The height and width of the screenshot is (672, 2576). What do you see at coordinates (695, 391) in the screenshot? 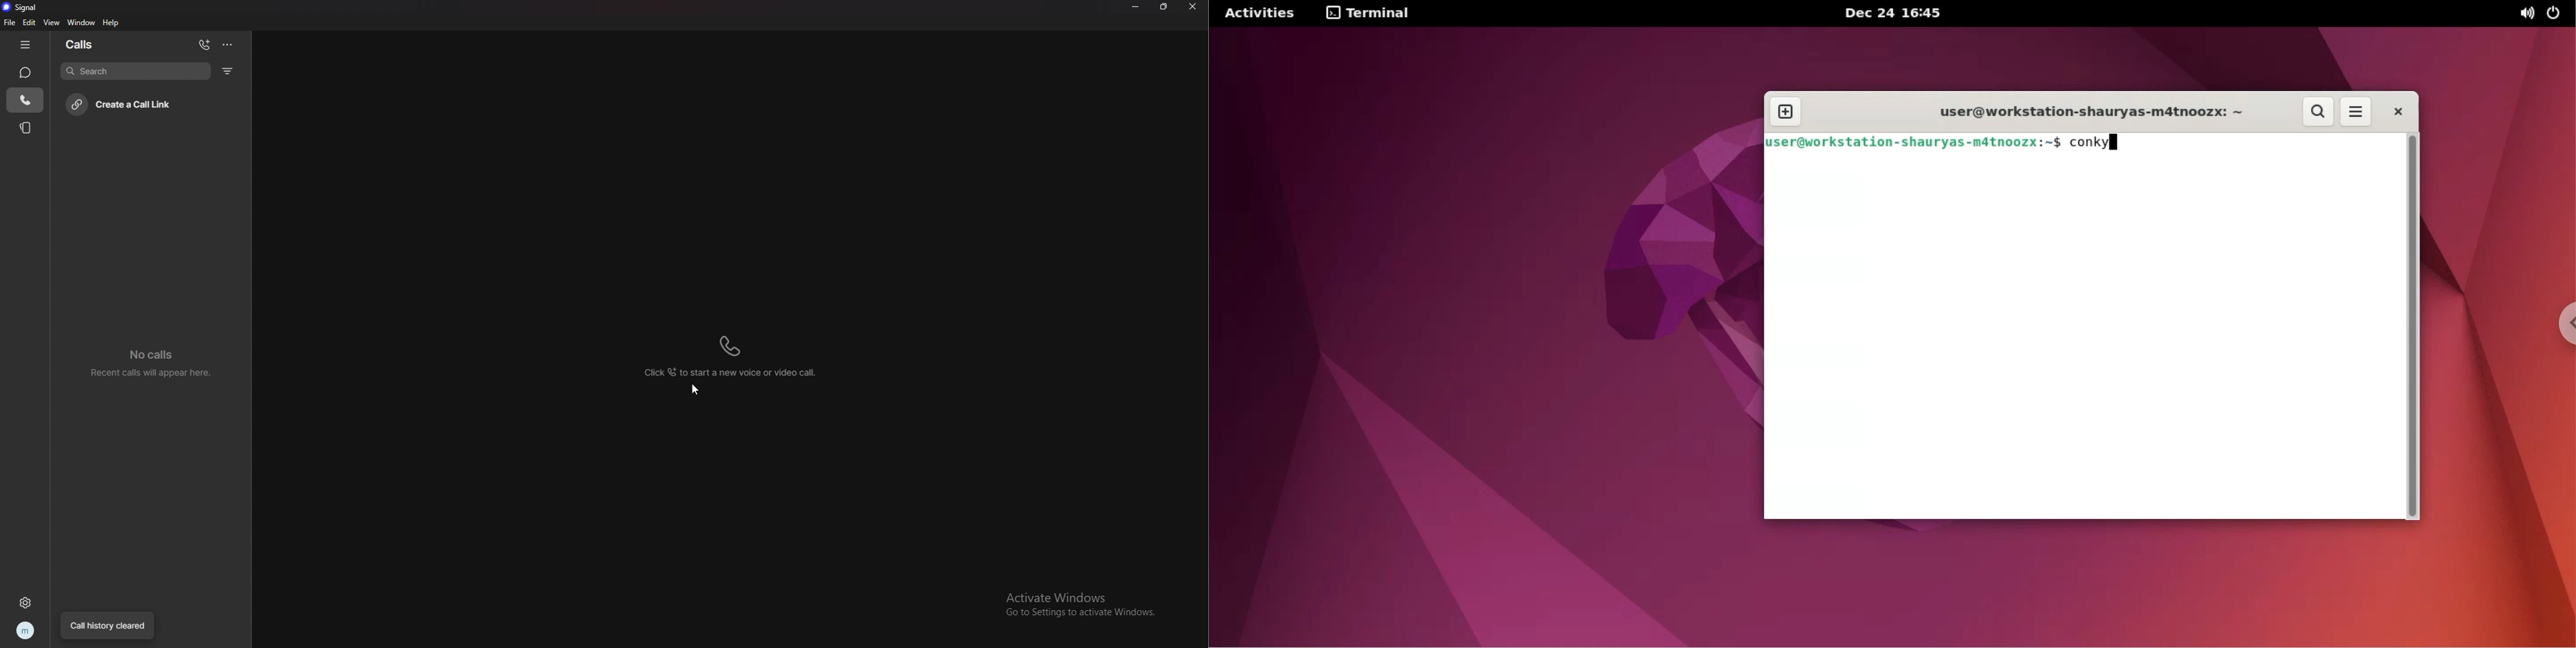
I see `cursor` at bounding box center [695, 391].